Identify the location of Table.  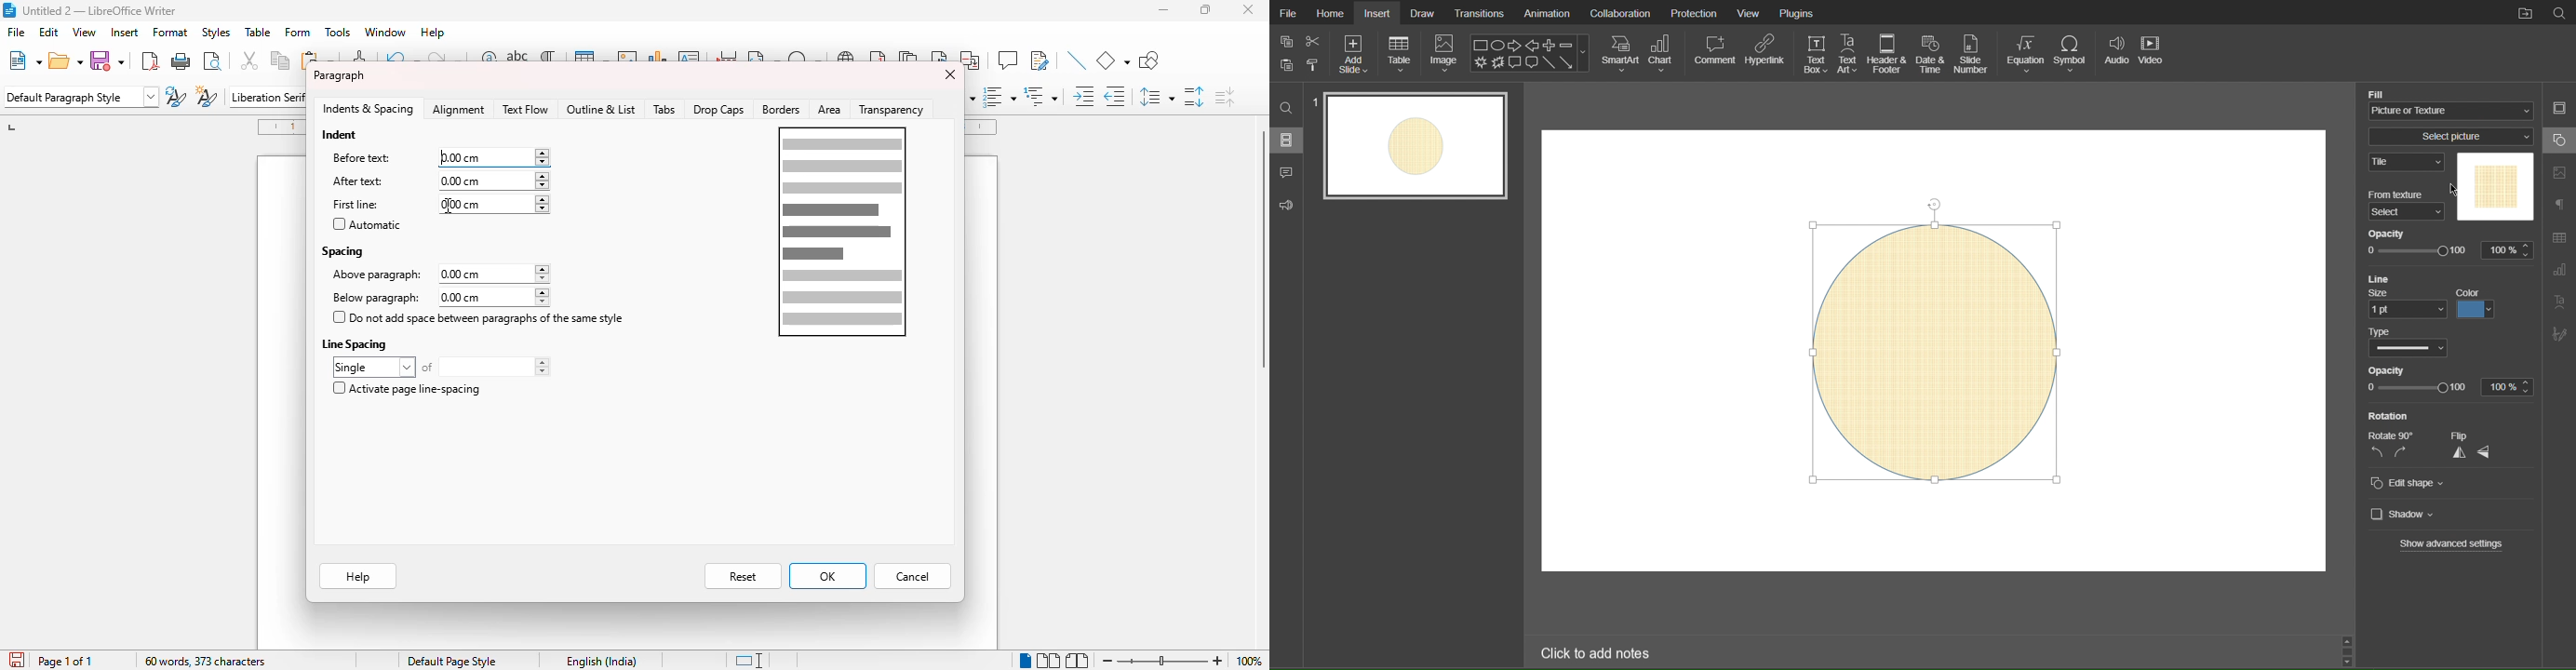
(1401, 54).